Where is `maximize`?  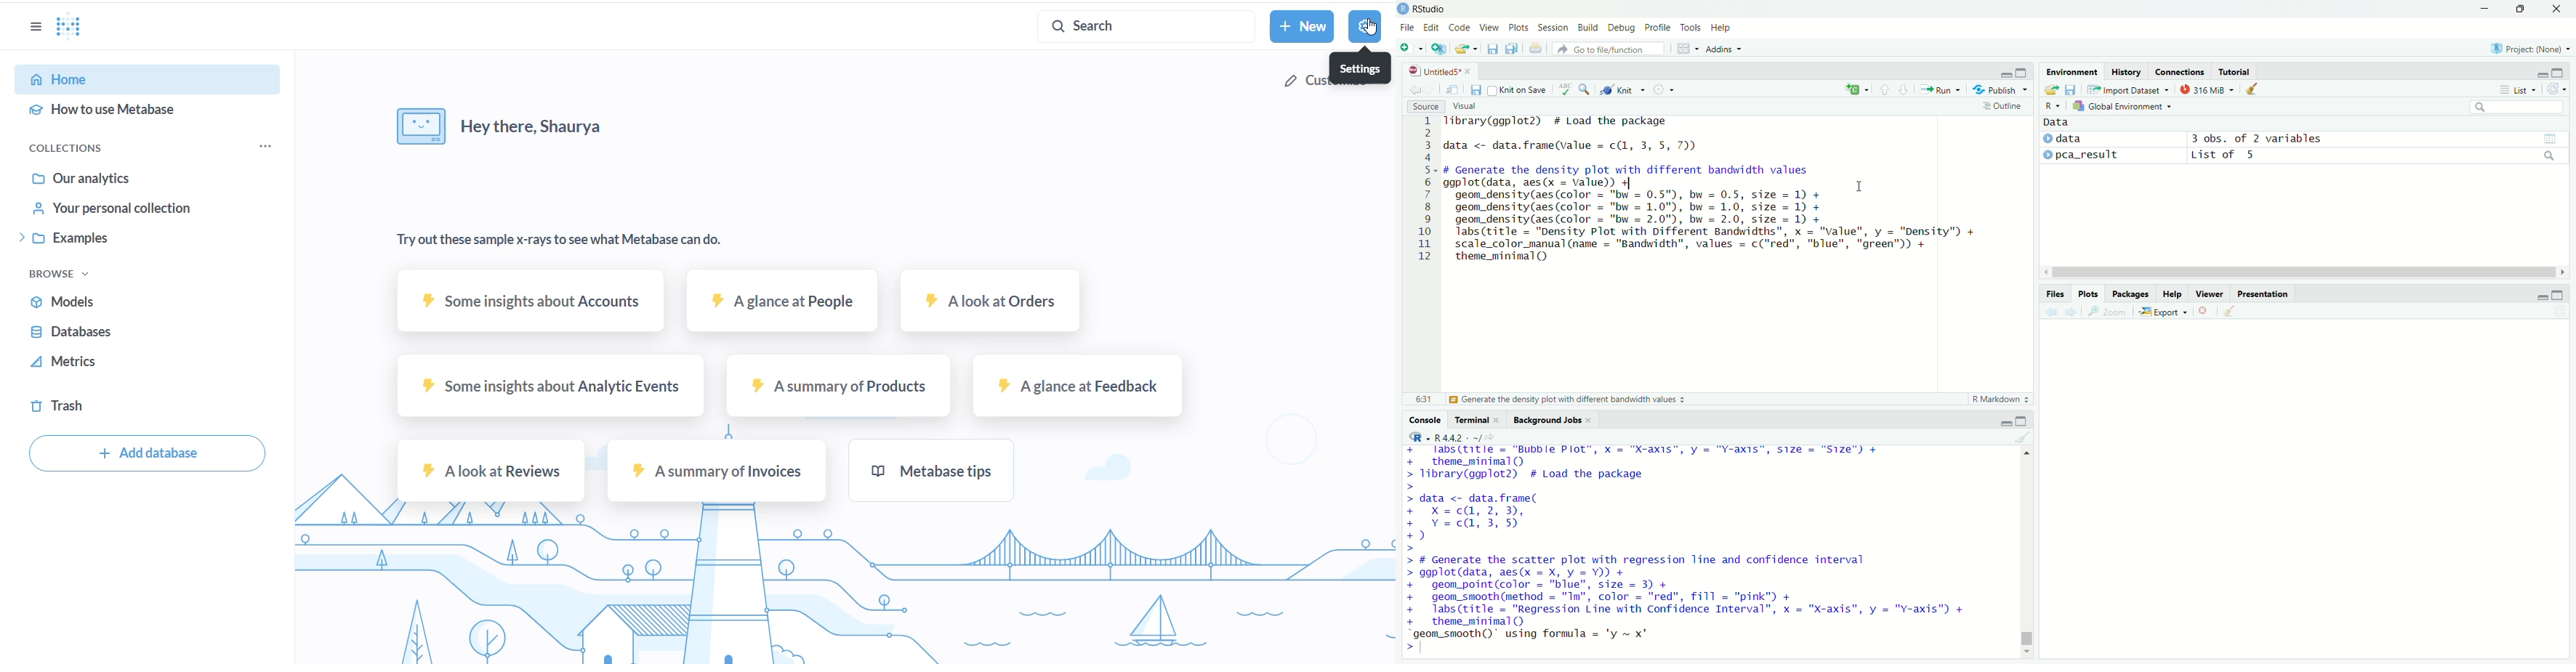 maximize is located at coordinates (2021, 420).